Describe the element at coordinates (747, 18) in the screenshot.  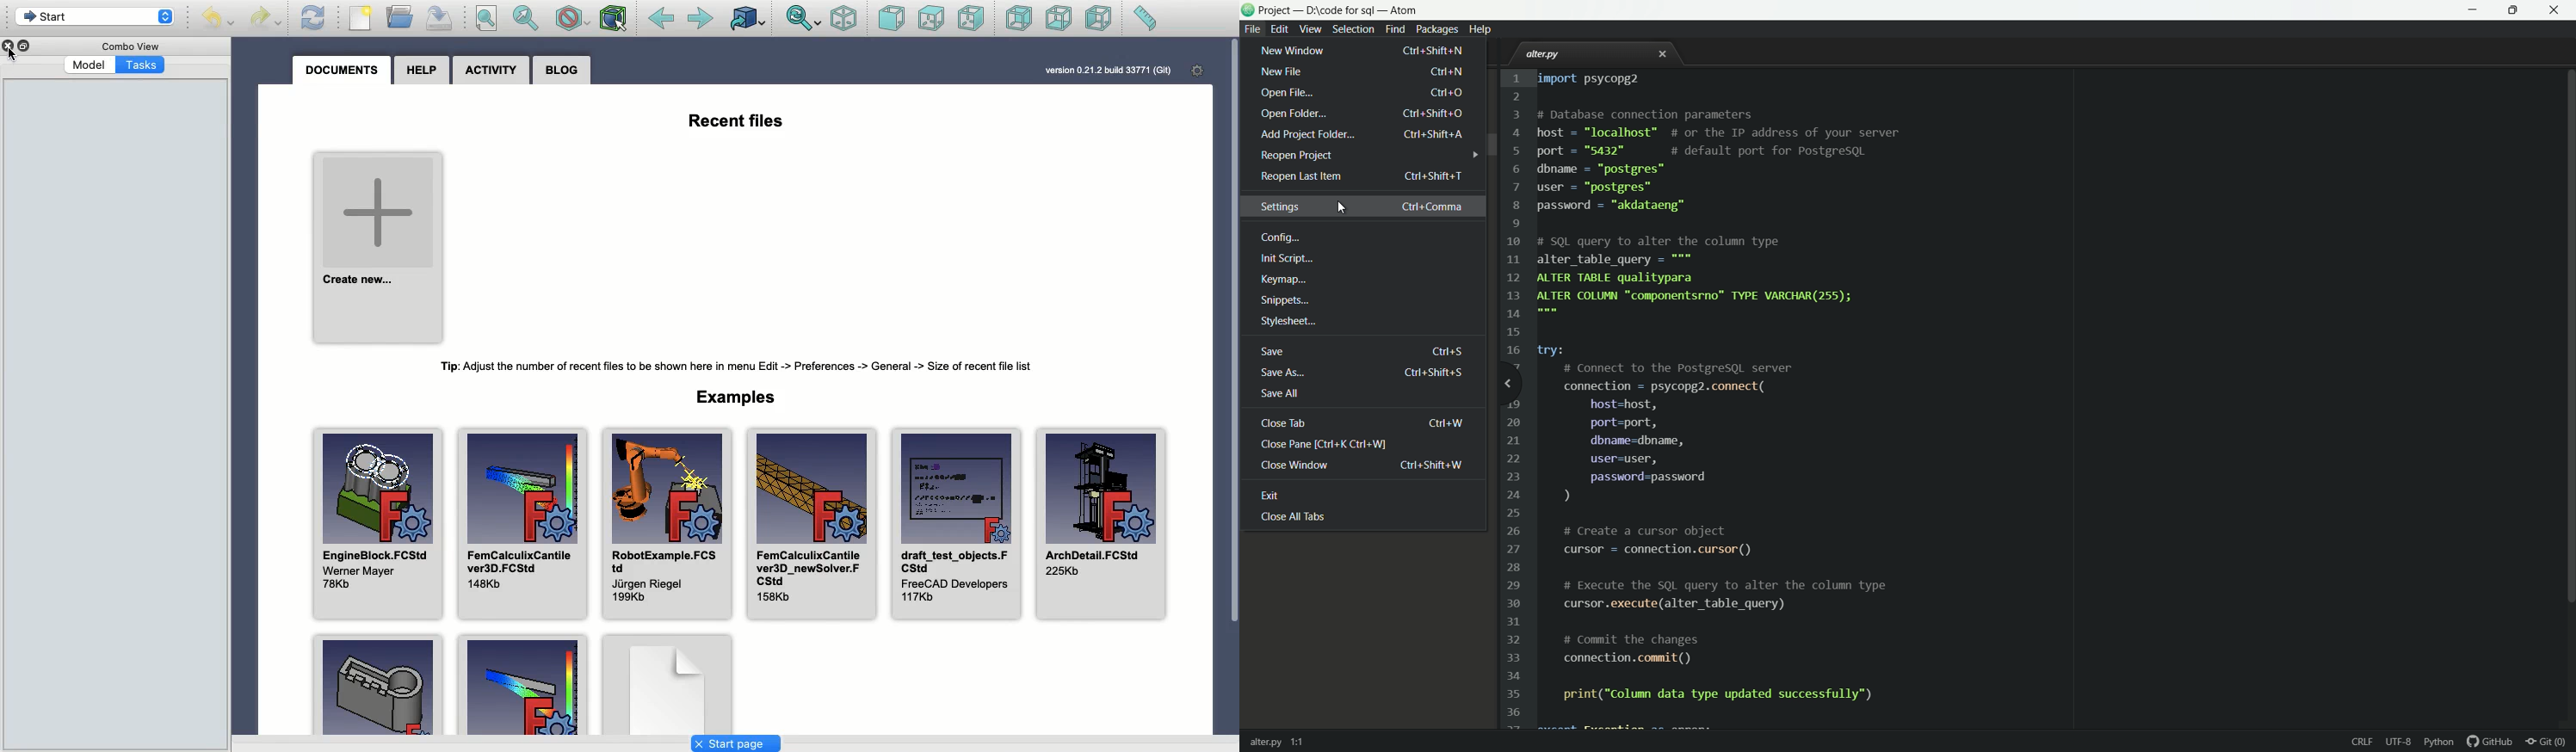
I see `Linked to object` at that location.